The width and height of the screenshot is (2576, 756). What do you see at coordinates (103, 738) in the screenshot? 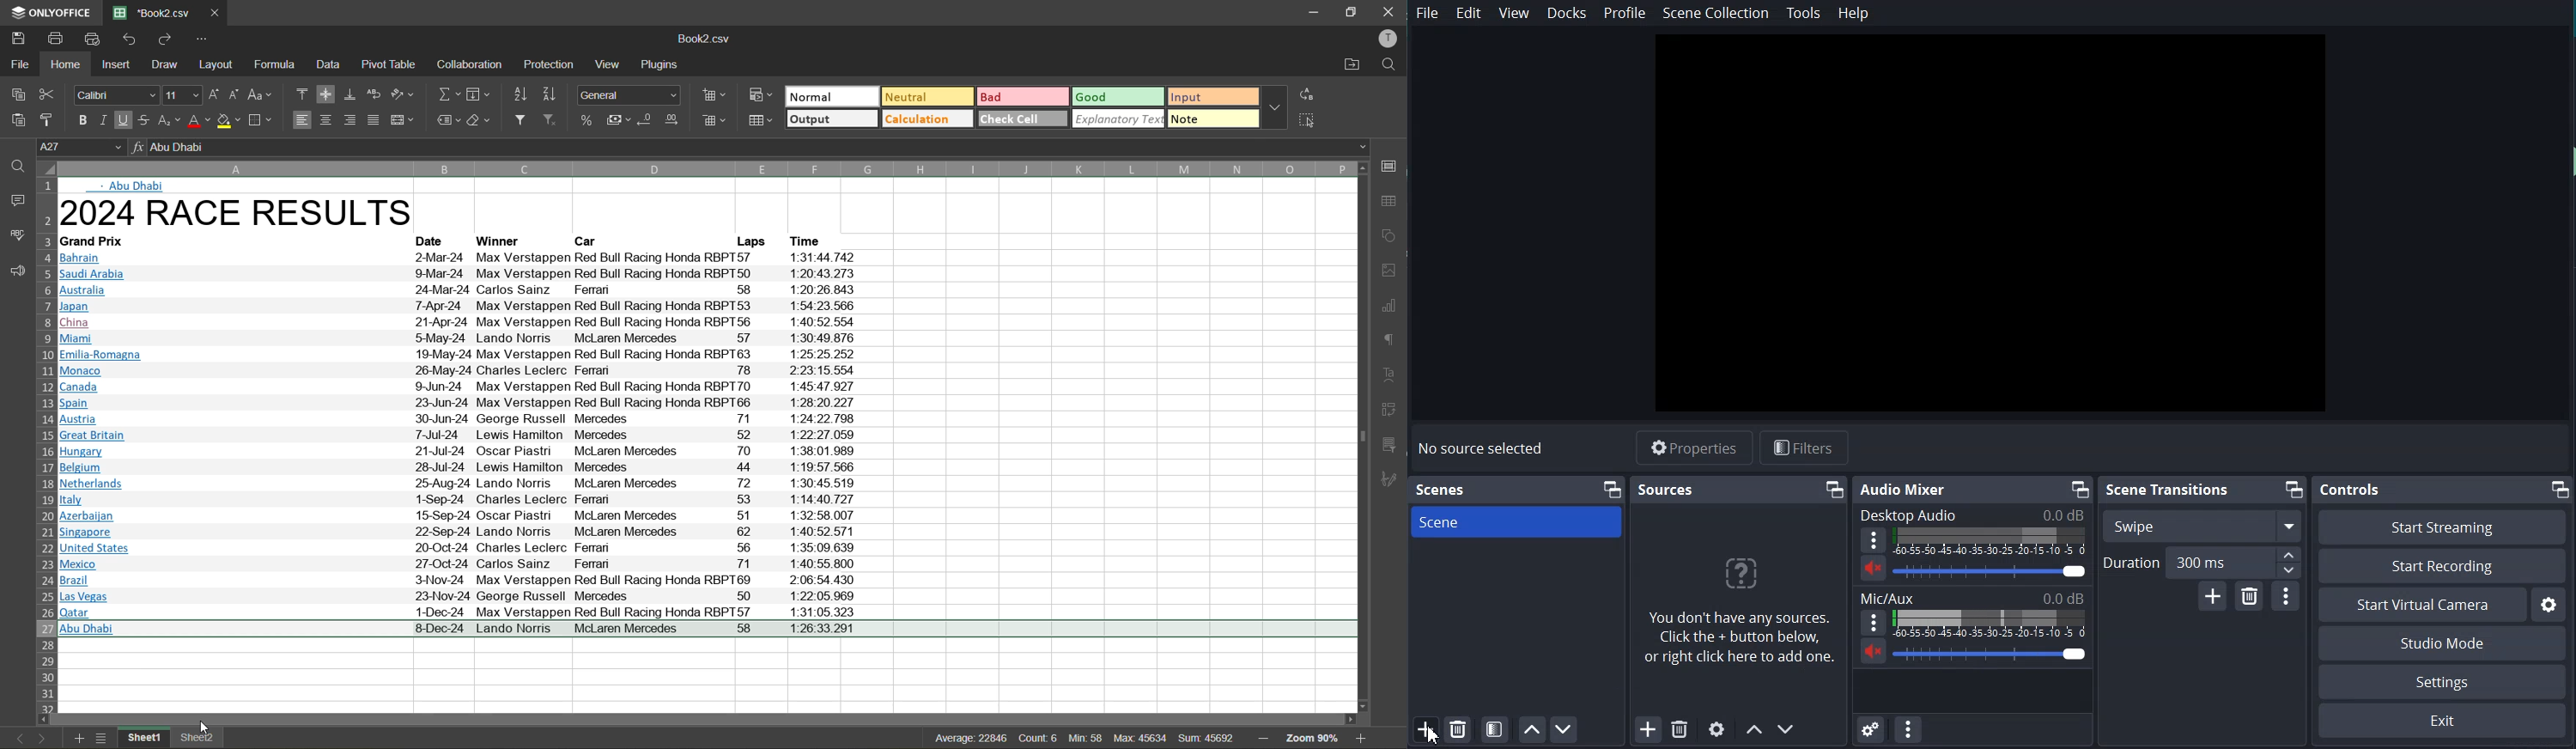
I see `list of sheets` at bounding box center [103, 738].